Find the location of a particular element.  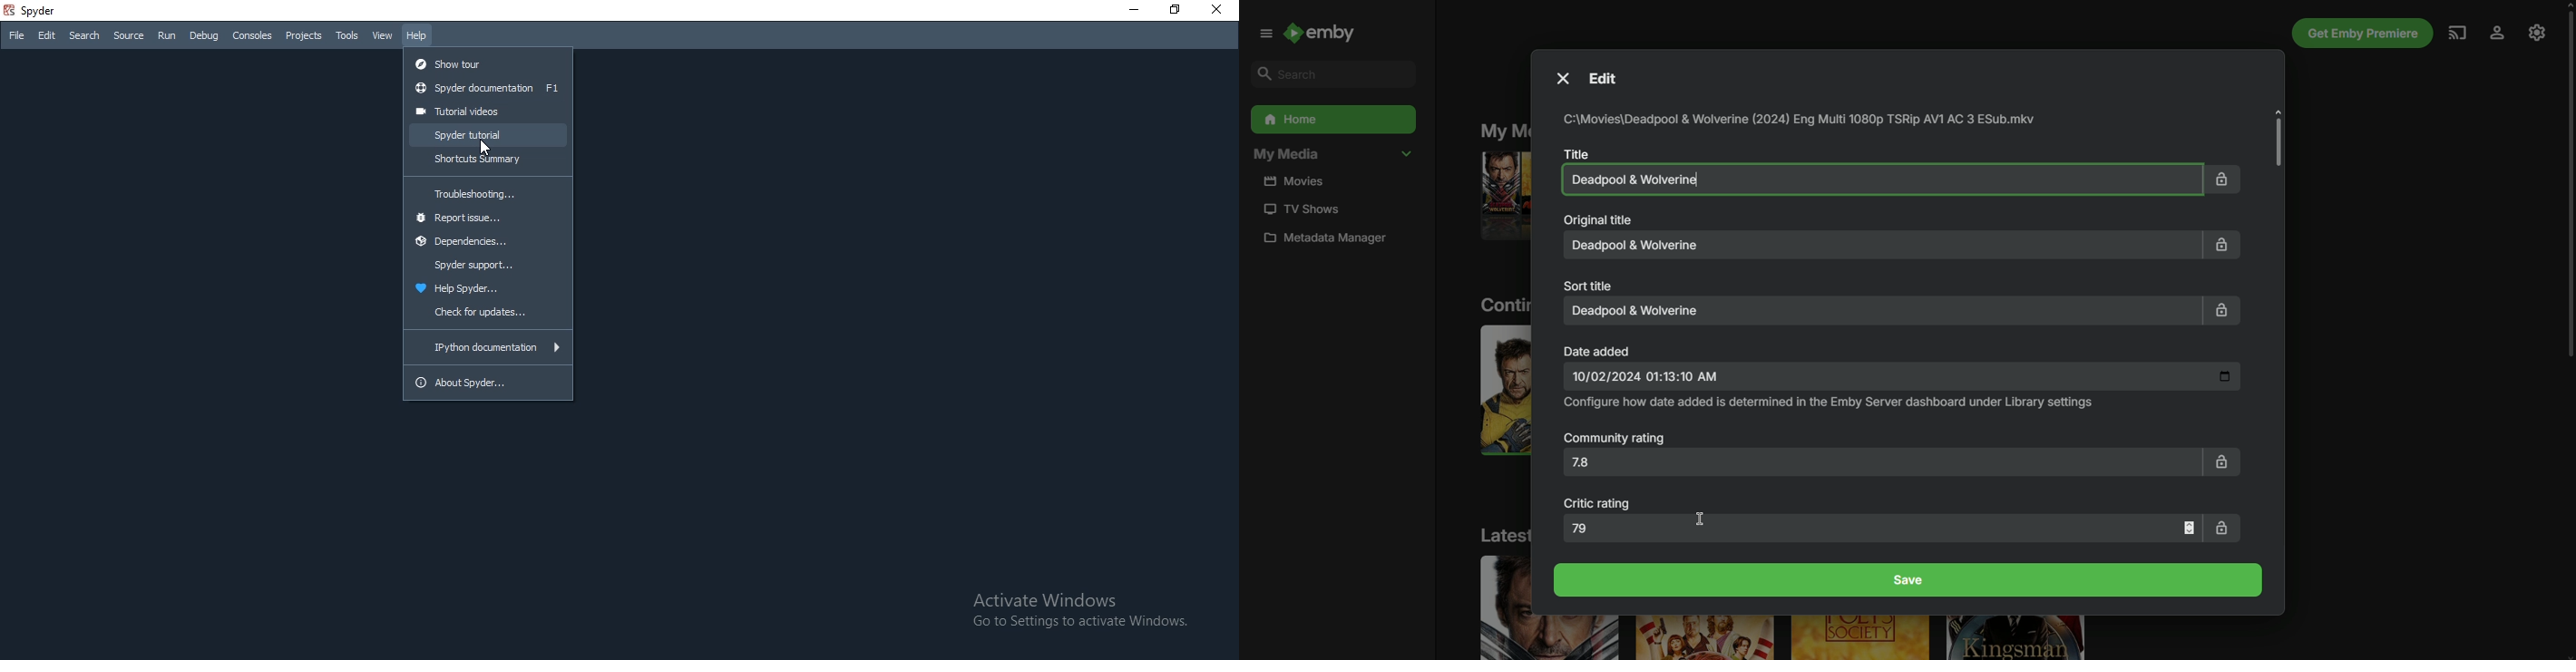

Deadpool and Wolverine is located at coordinates (1880, 310).